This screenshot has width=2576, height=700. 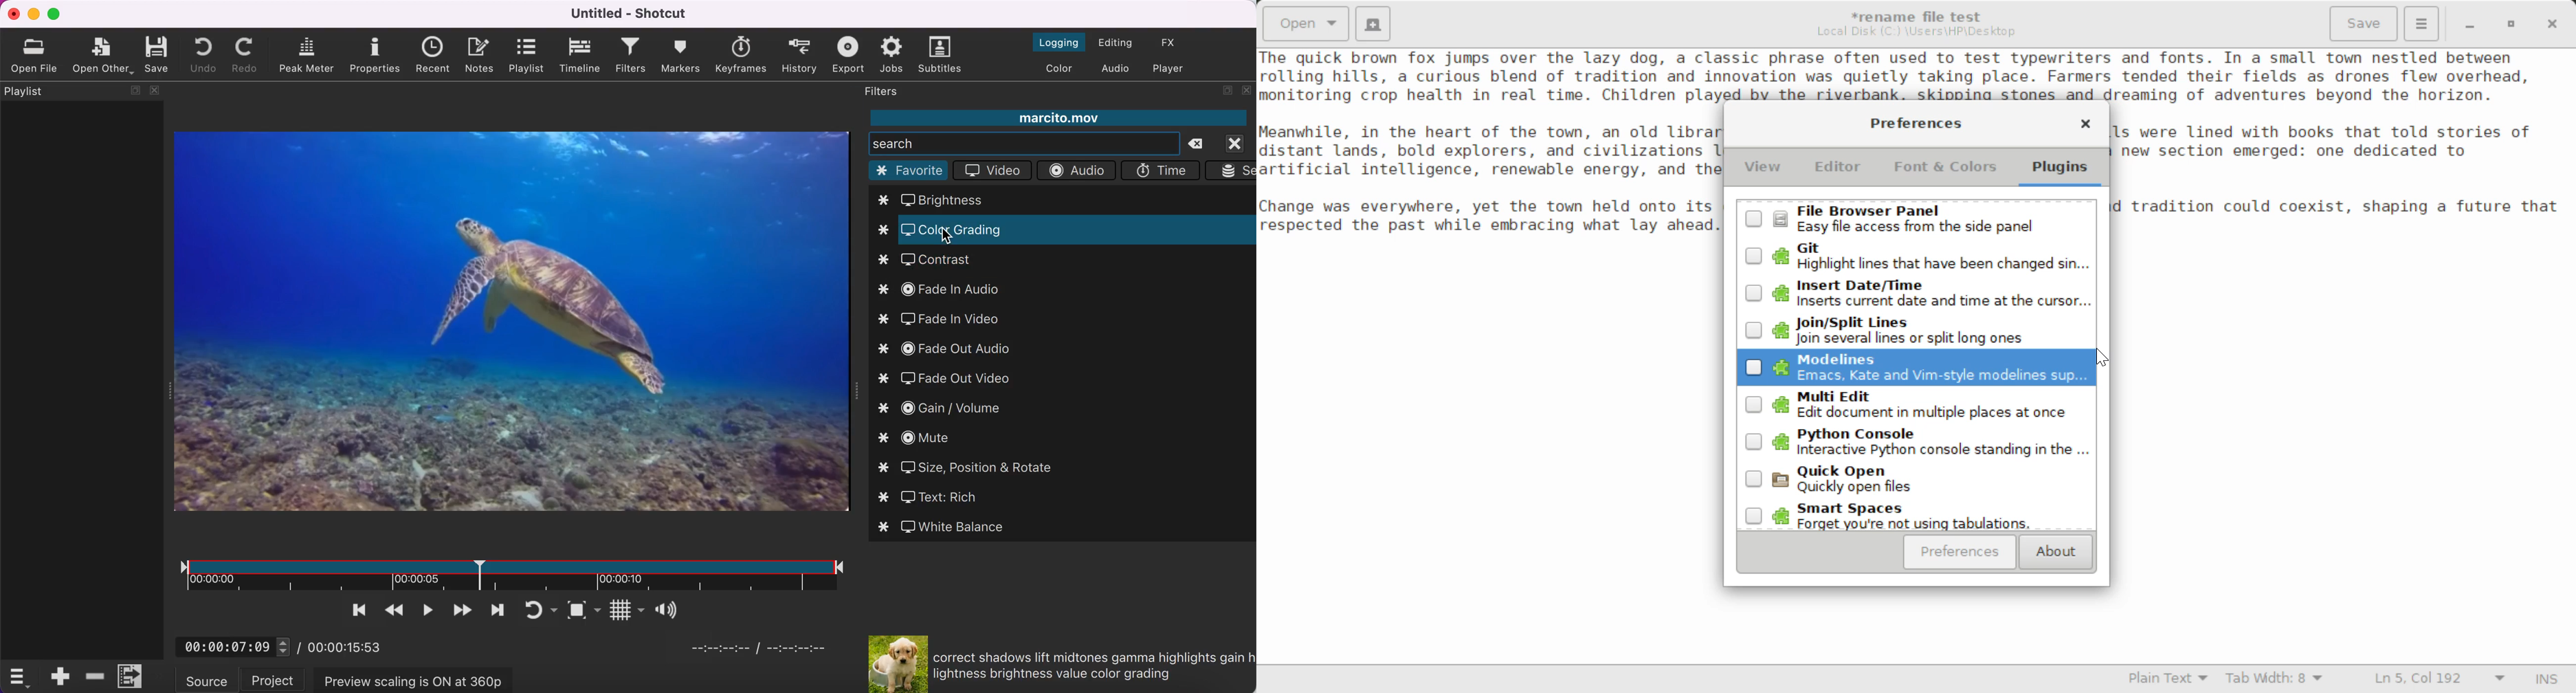 What do you see at coordinates (946, 198) in the screenshot?
I see `brightness` at bounding box center [946, 198].